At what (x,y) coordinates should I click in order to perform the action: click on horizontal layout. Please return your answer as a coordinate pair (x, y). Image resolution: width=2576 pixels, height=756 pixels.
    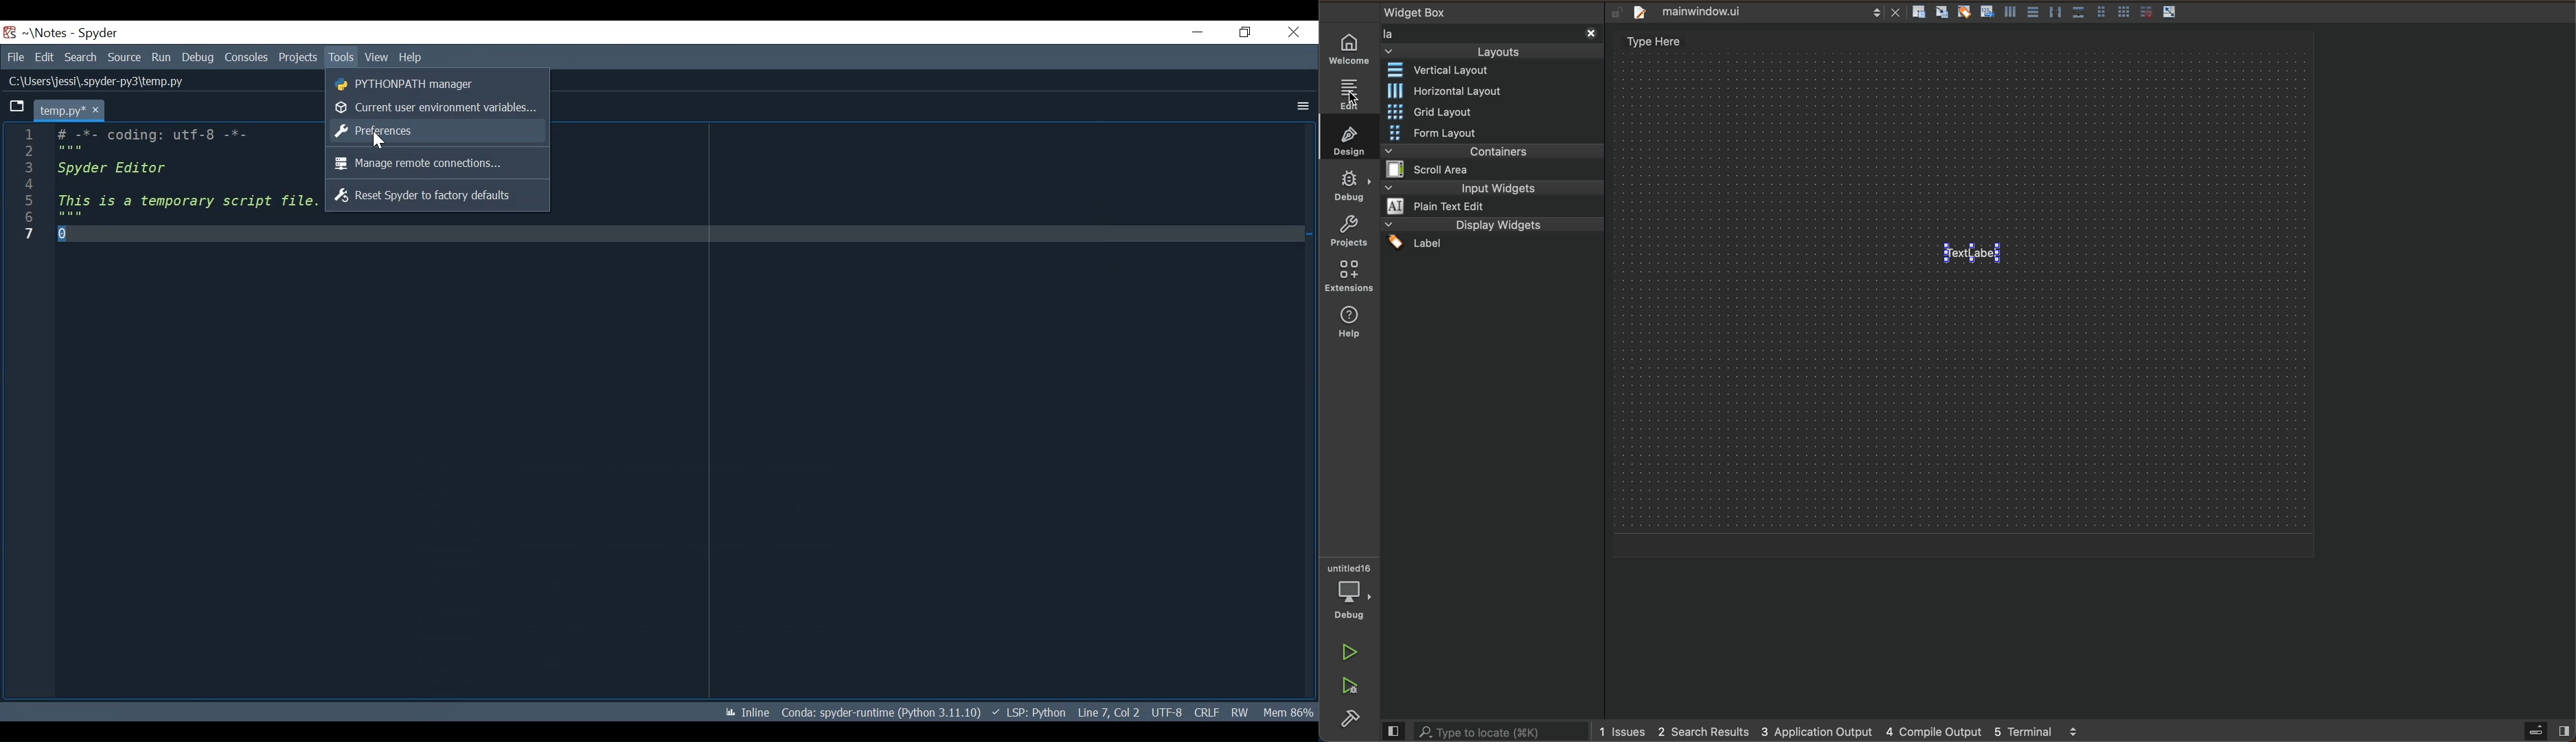
    Looking at the image, I should click on (2010, 11).